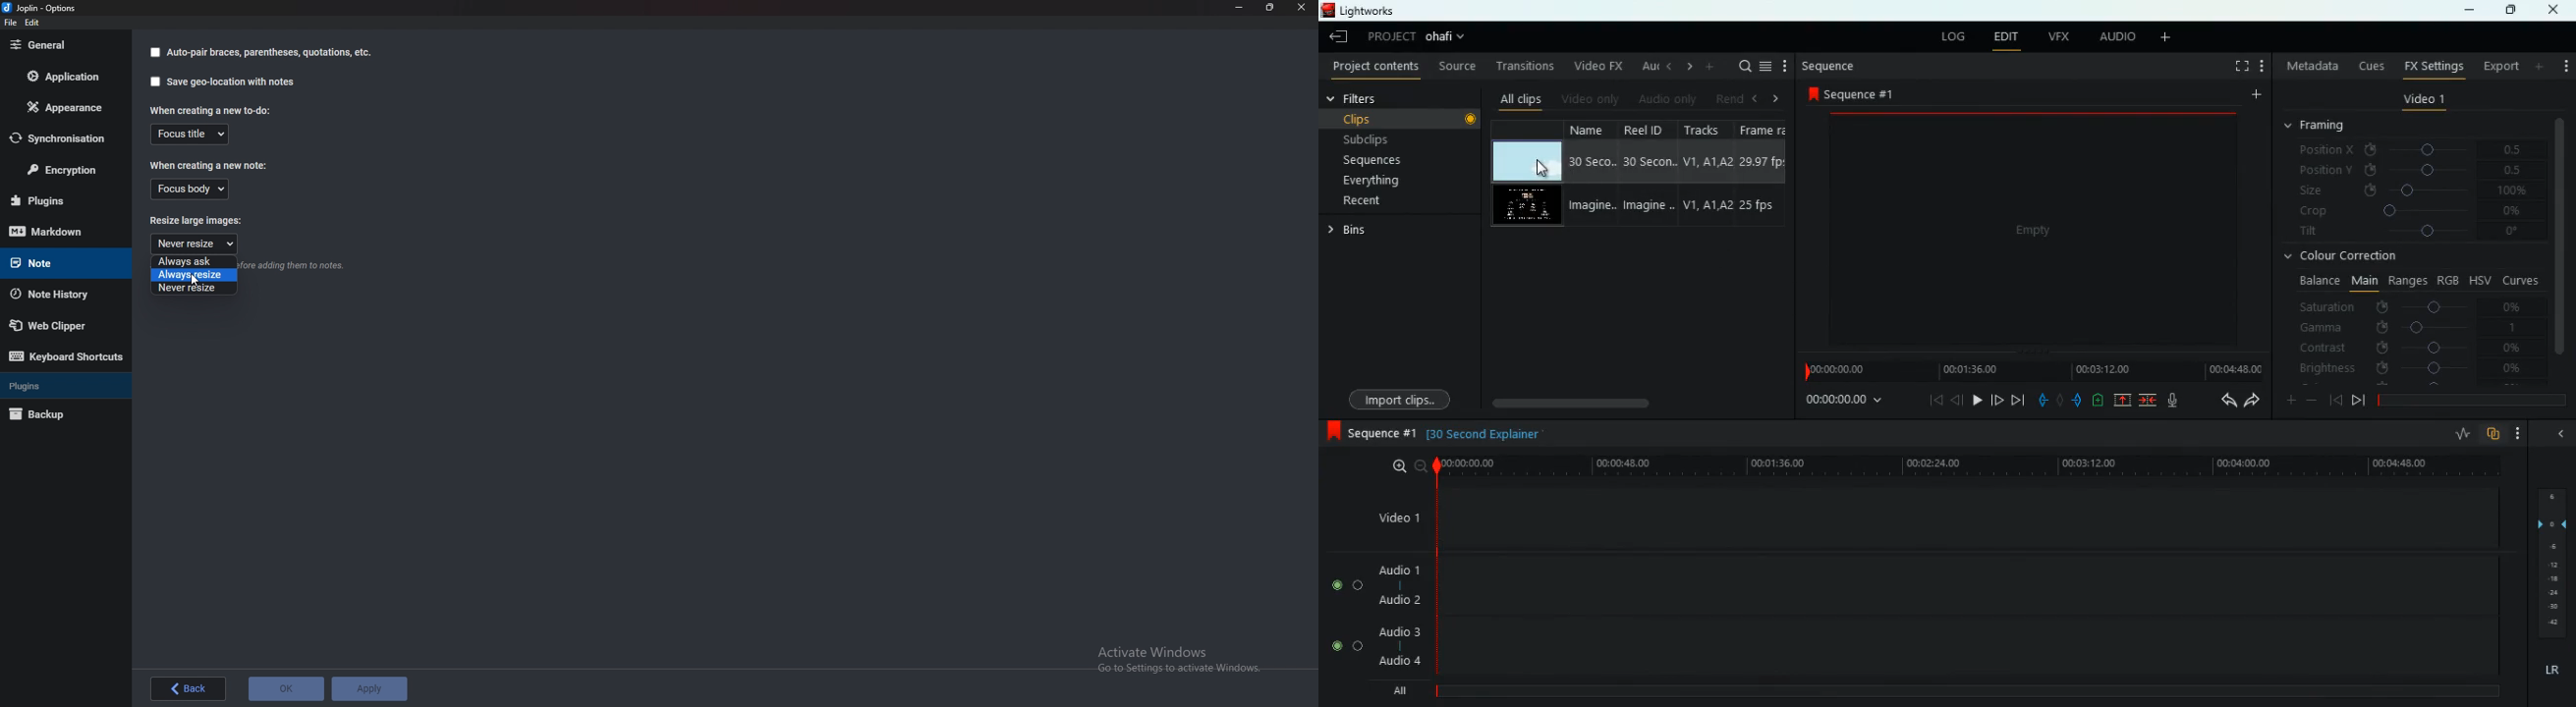  Describe the element at coordinates (1396, 660) in the screenshot. I see `audio 4` at that location.